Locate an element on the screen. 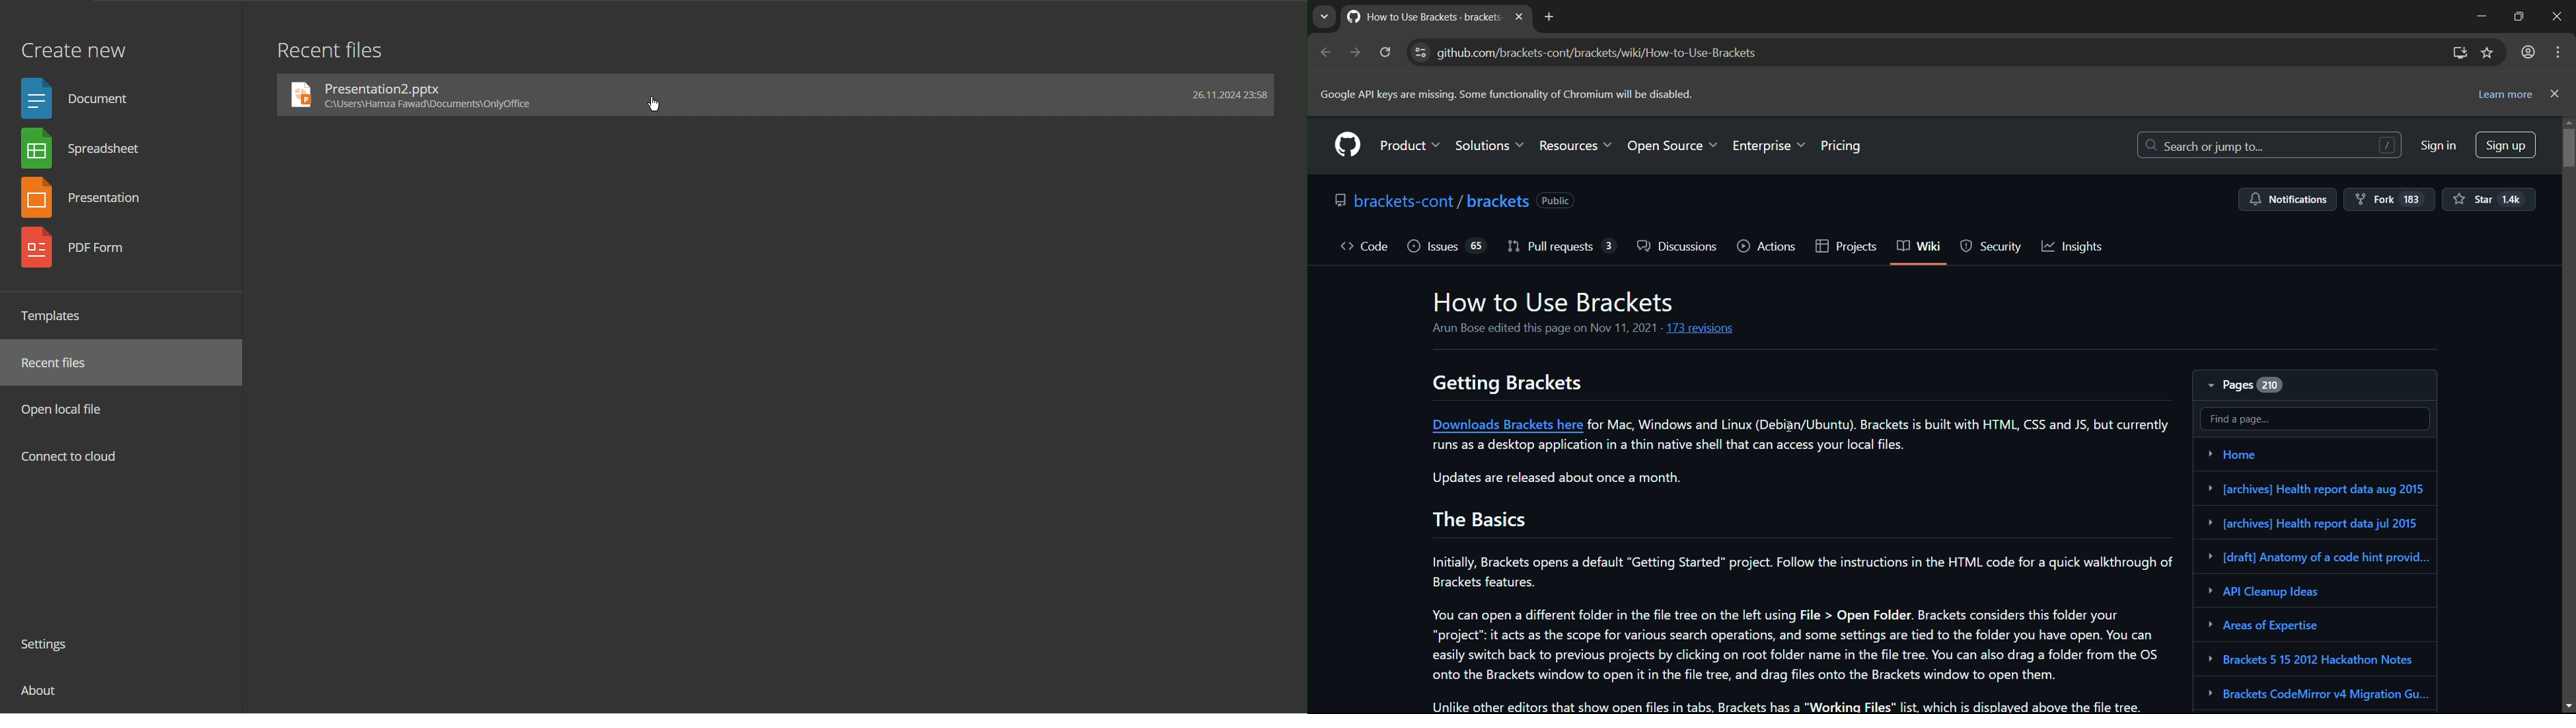 Image resolution: width=2576 pixels, height=728 pixels. star is located at coordinates (2490, 198).